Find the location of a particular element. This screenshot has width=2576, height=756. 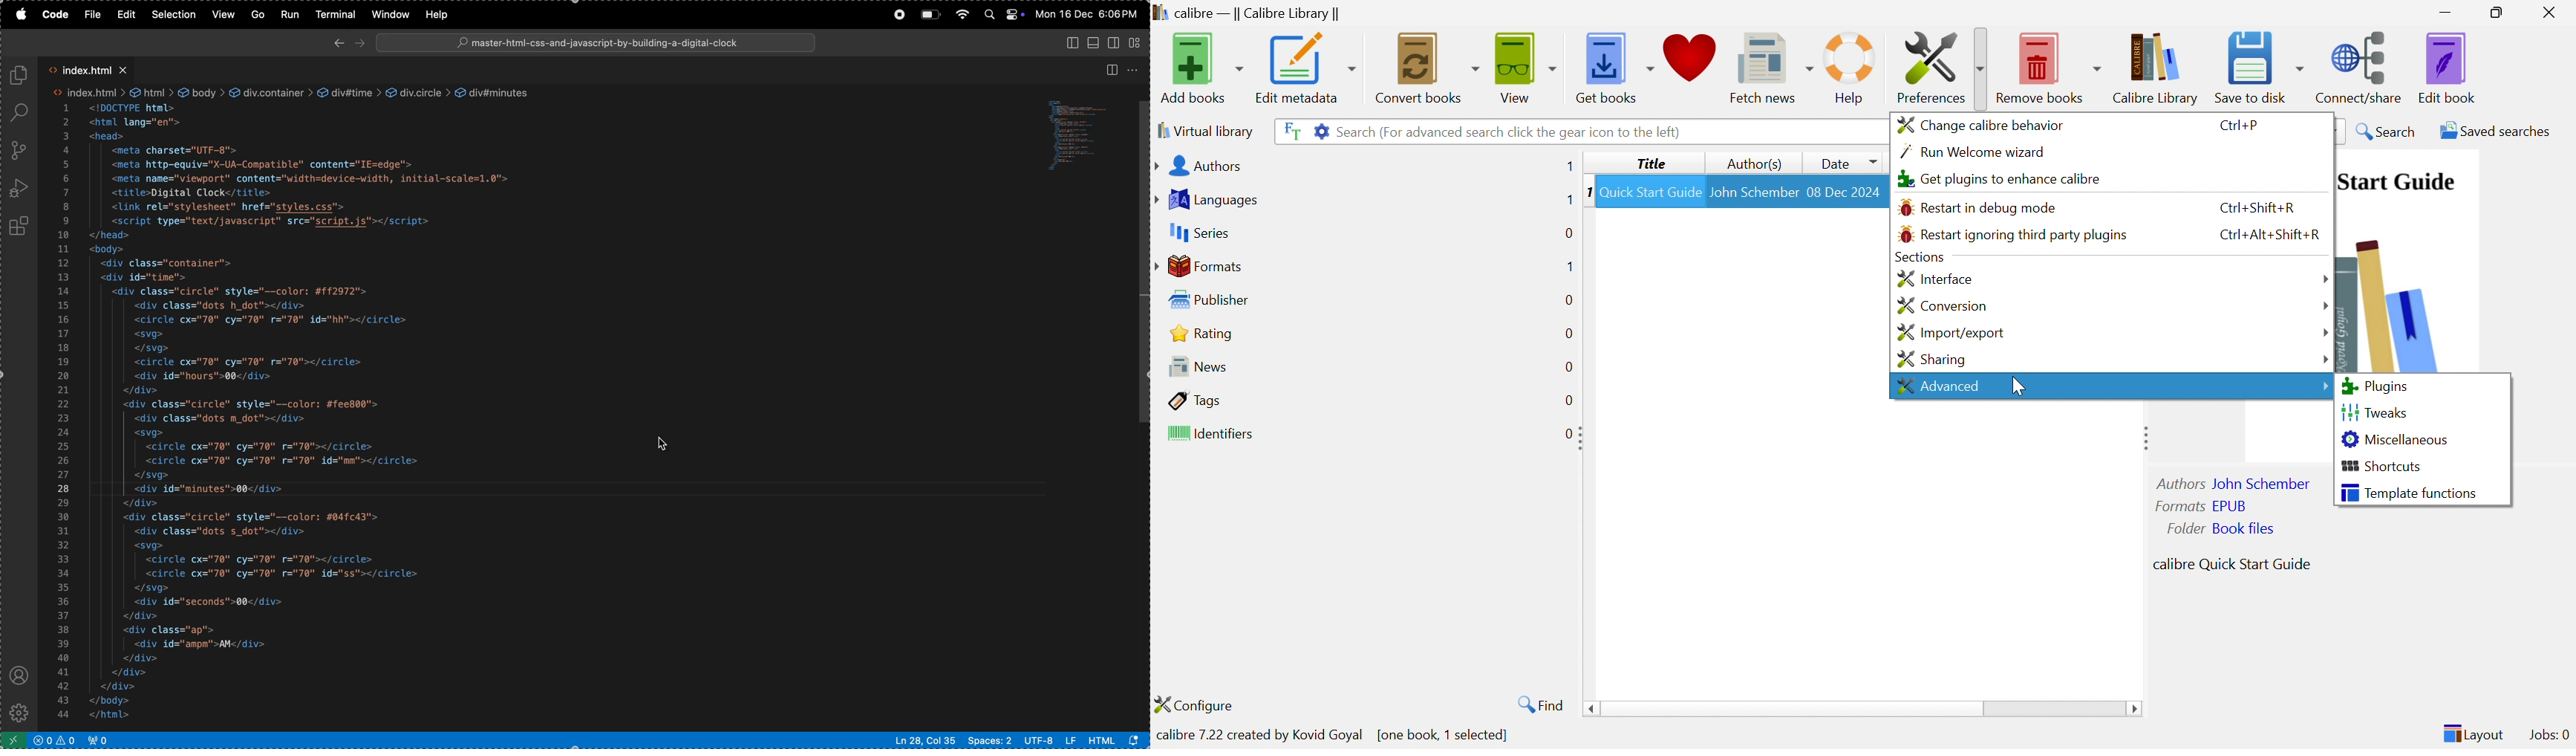

run is located at coordinates (291, 15).